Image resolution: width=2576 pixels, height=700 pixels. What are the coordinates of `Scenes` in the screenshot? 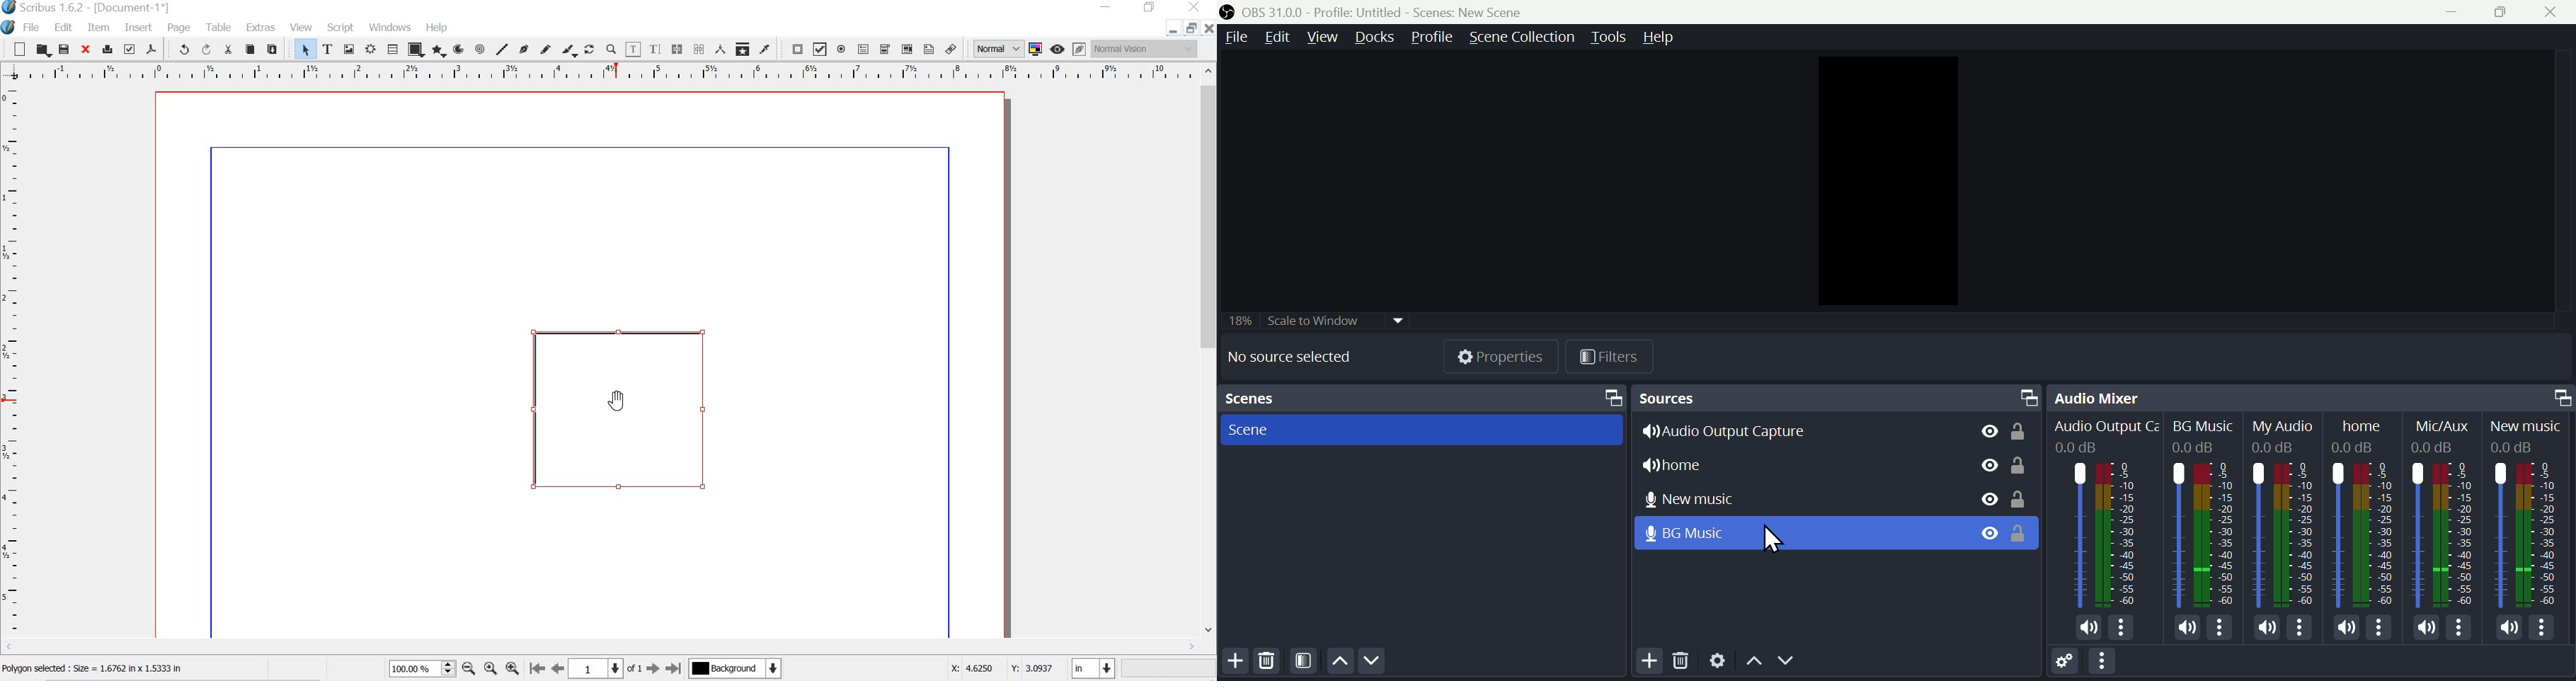 It's located at (1259, 399).